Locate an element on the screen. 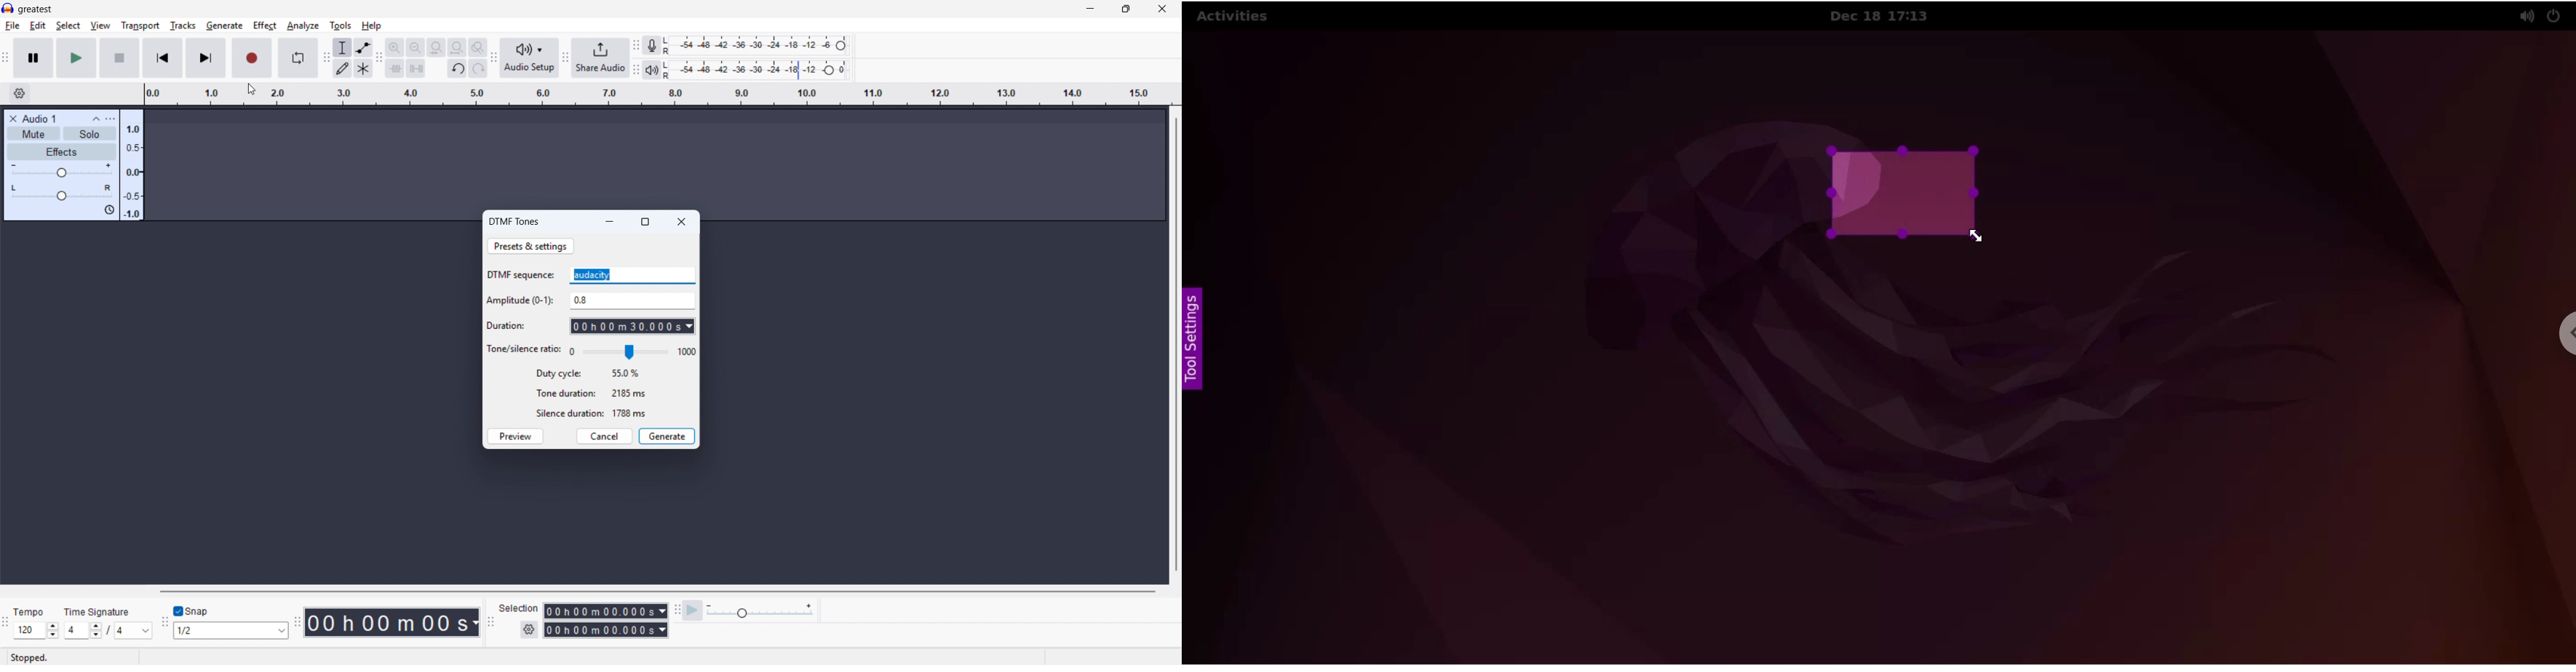  select is located at coordinates (68, 25).